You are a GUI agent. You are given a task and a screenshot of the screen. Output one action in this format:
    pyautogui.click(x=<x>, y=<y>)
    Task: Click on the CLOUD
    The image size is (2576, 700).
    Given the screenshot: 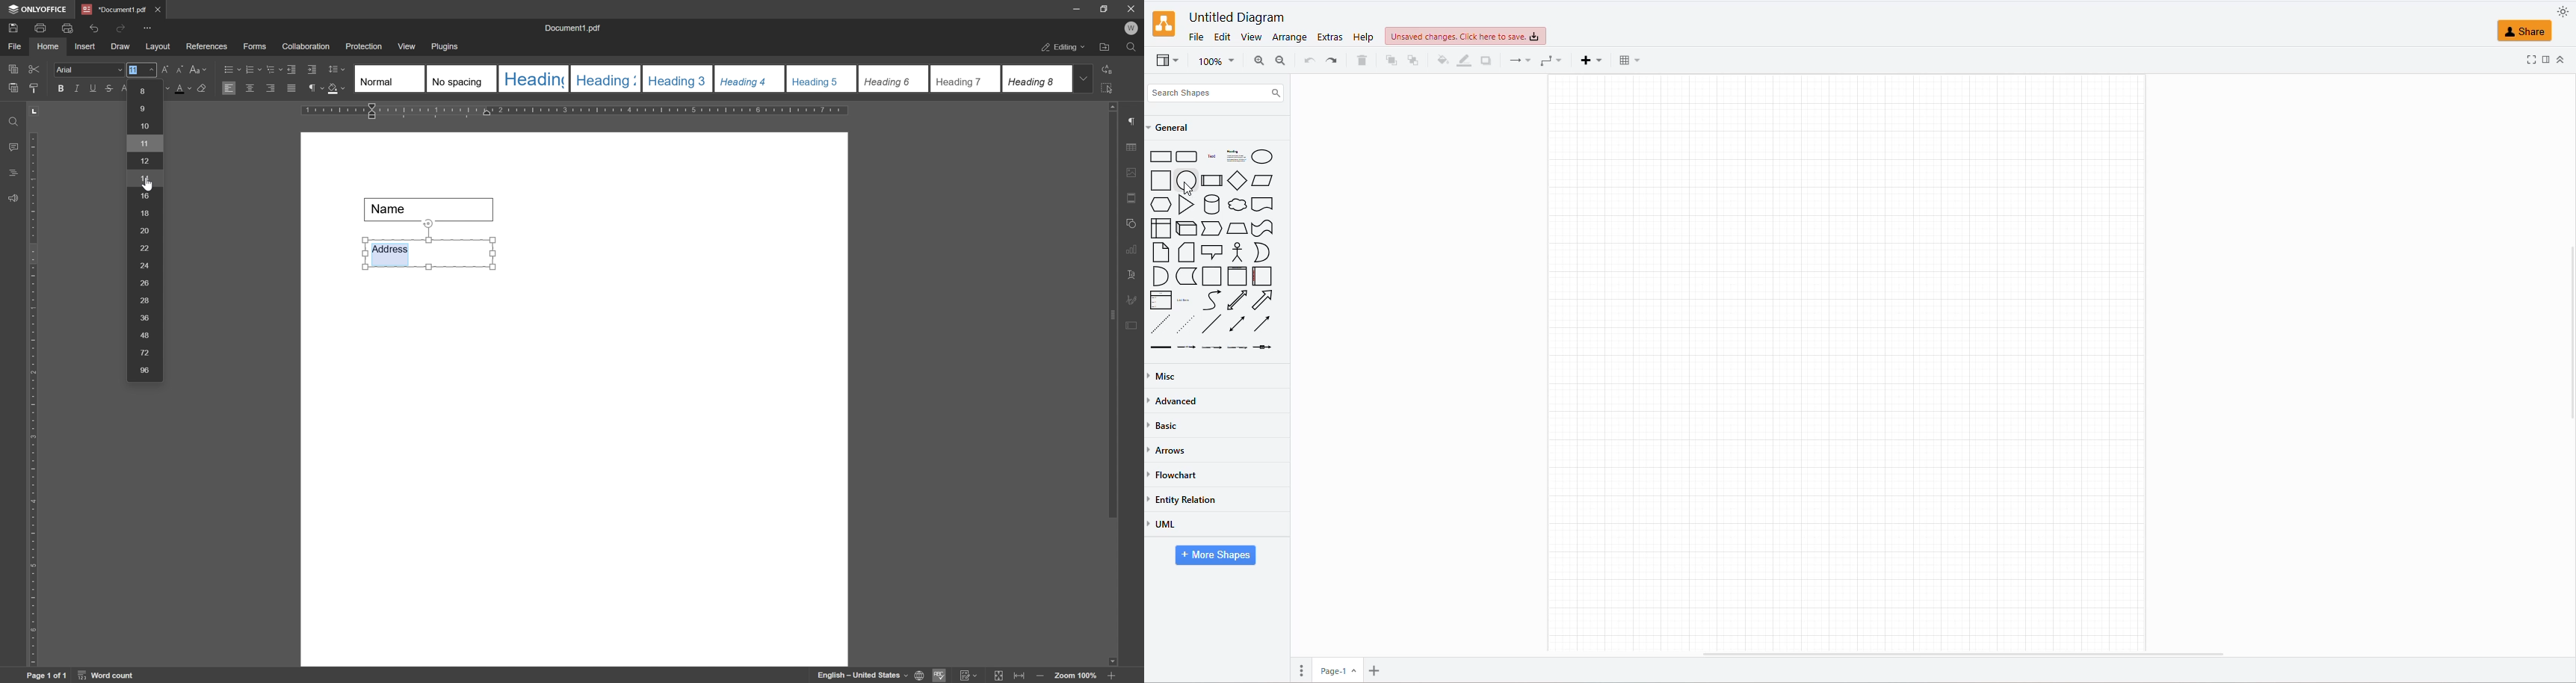 What is the action you would take?
    pyautogui.click(x=1239, y=205)
    